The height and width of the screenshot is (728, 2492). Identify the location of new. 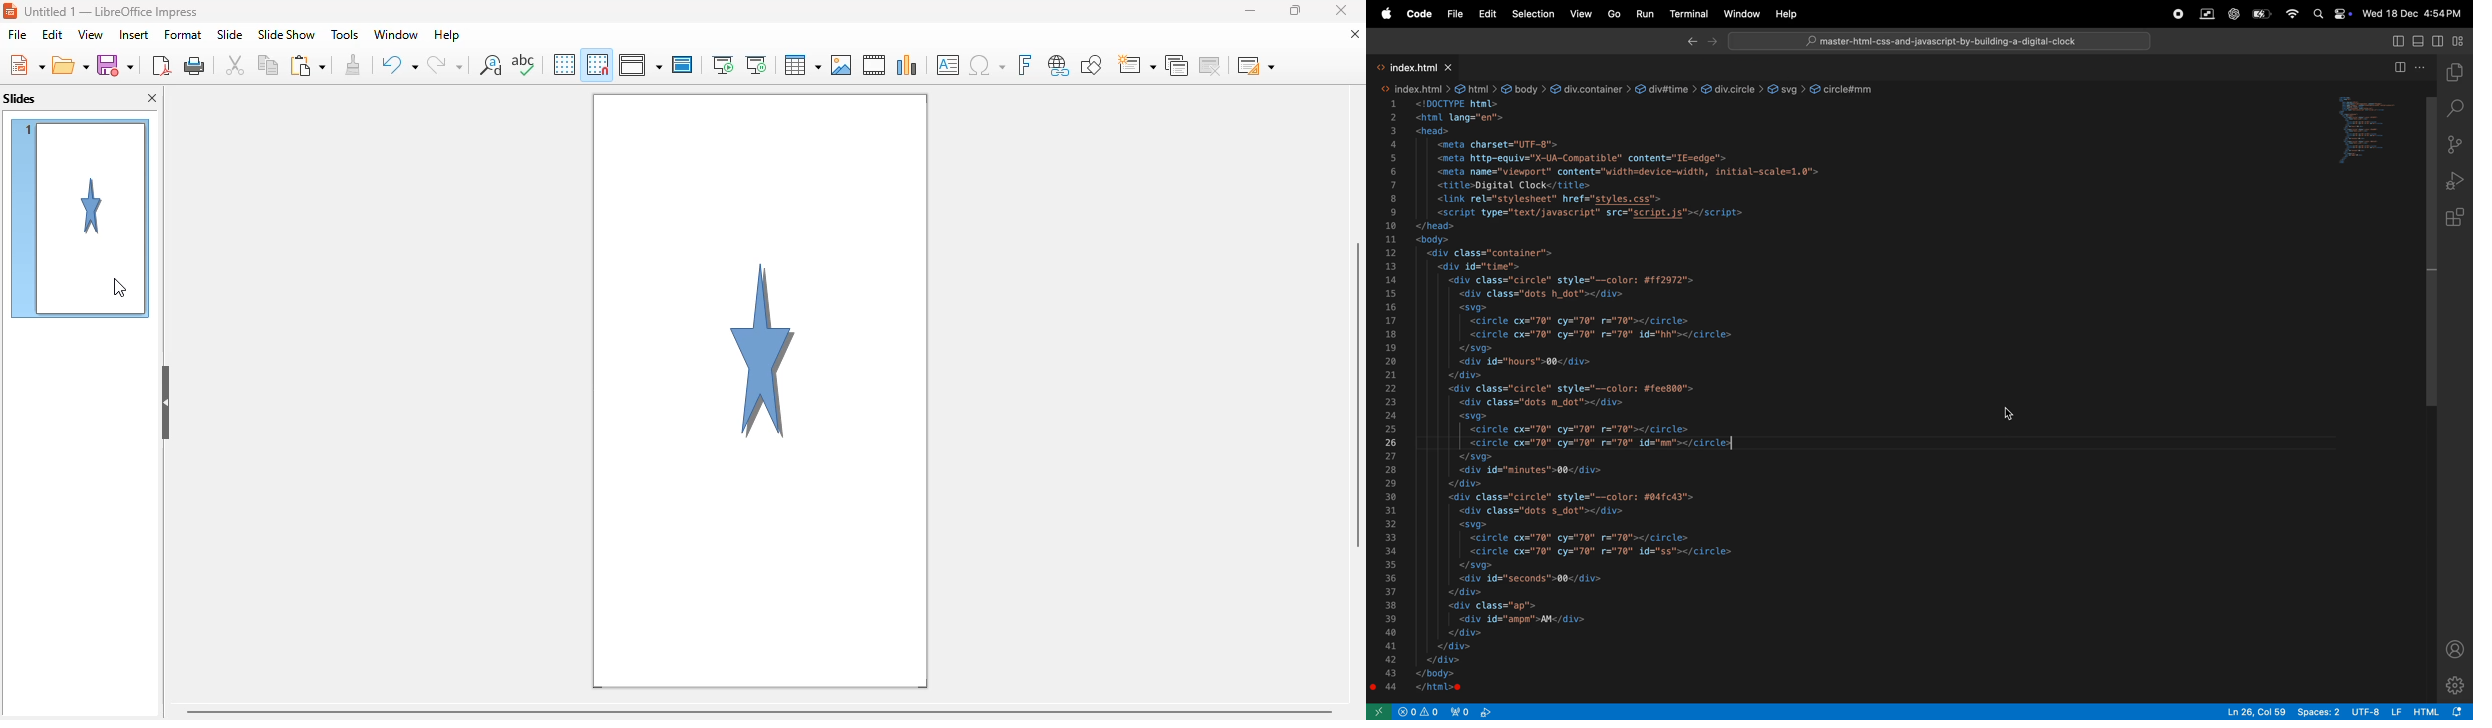
(26, 65).